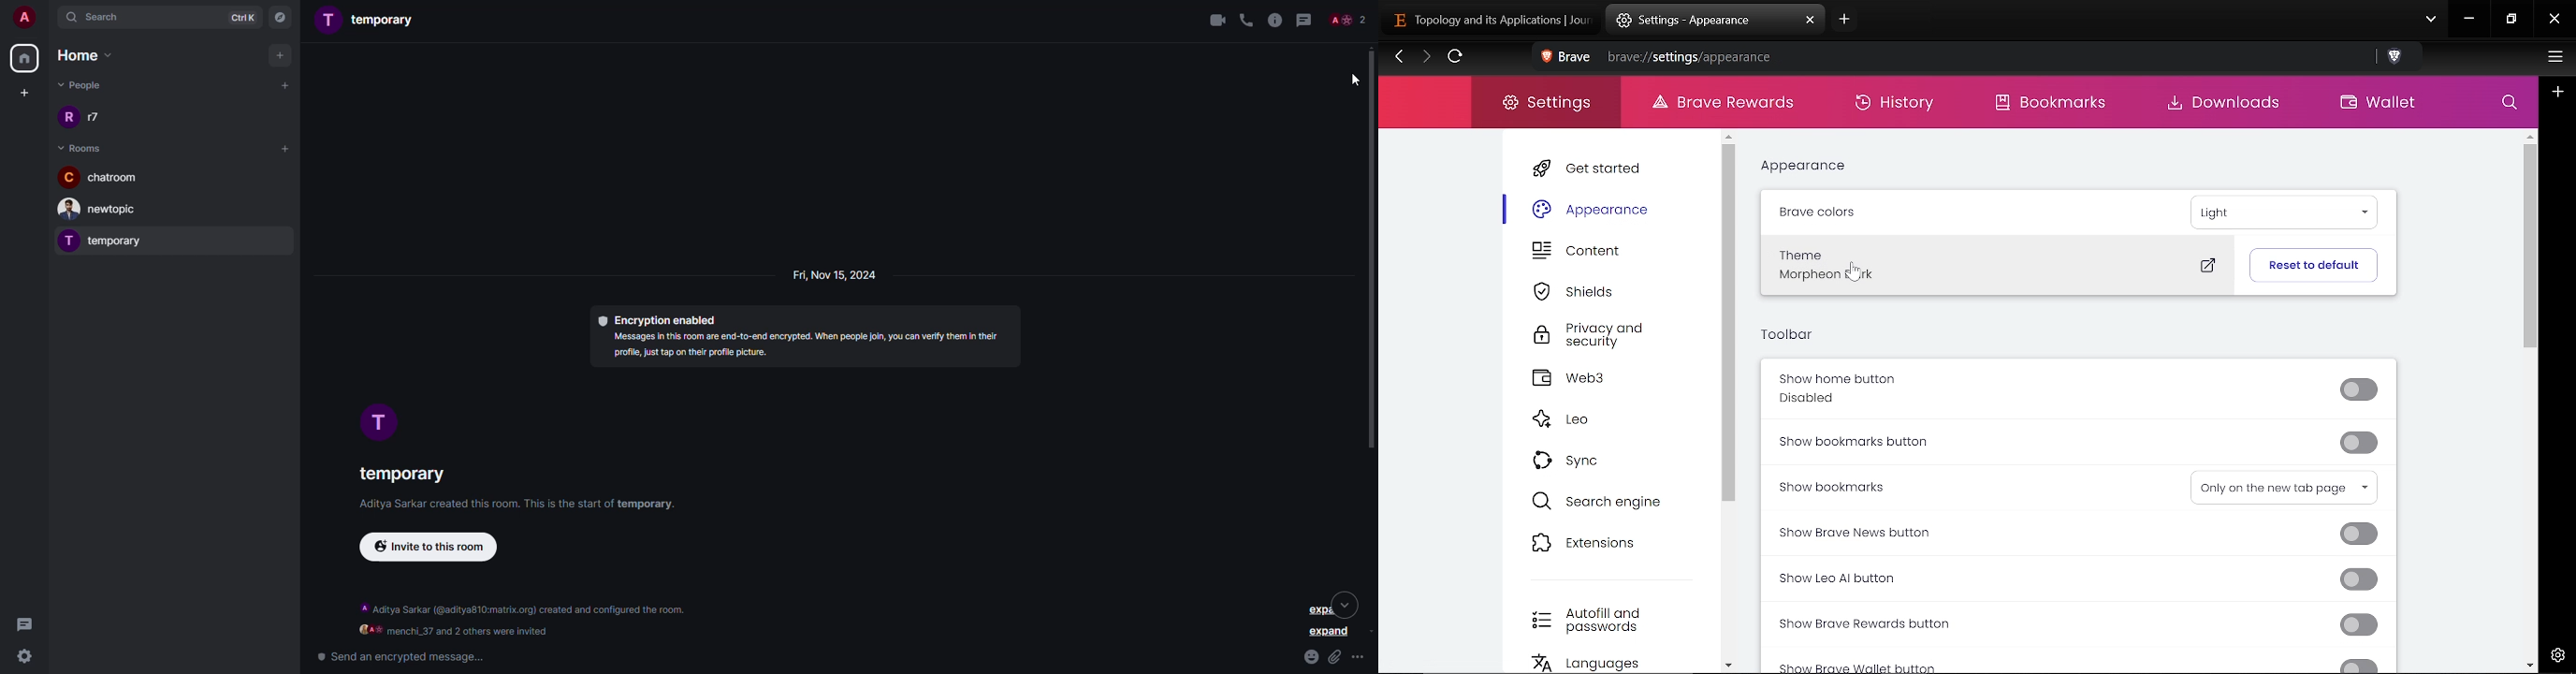 This screenshot has height=700, width=2576. I want to click on add, so click(283, 148).